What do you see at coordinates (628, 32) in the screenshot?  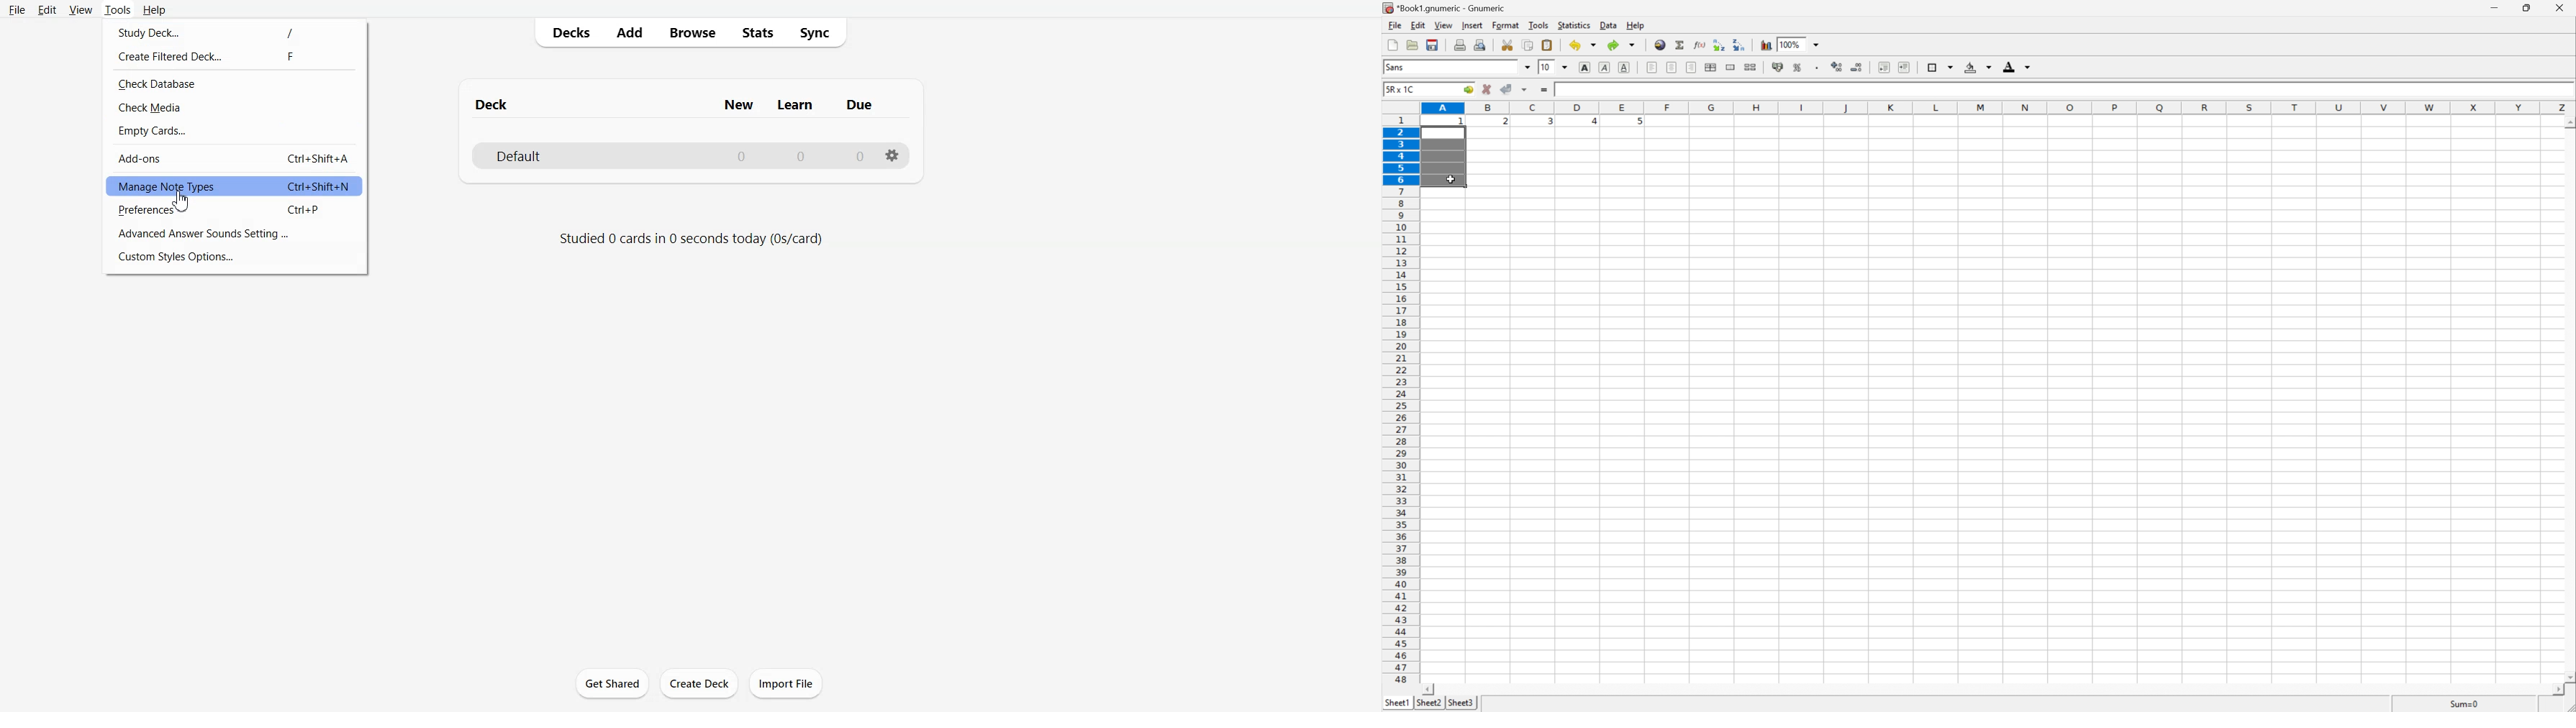 I see `Add` at bounding box center [628, 32].